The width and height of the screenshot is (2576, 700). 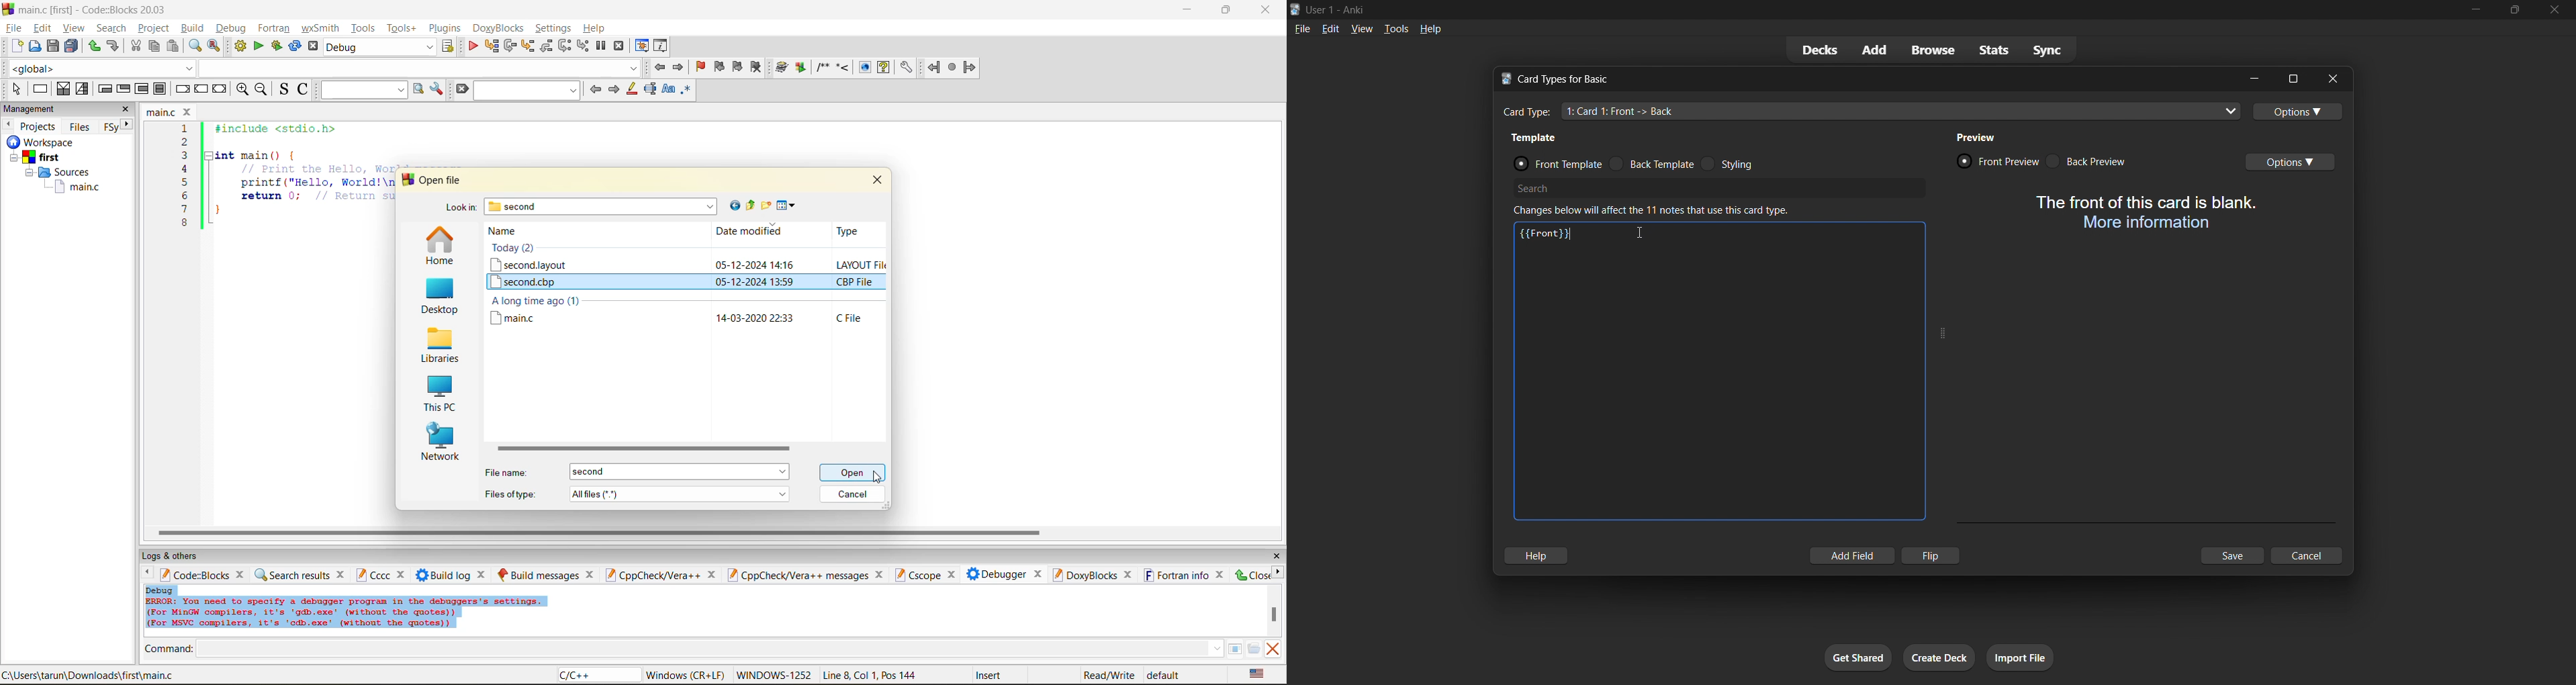 What do you see at coordinates (1745, 165) in the screenshot?
I see `styling` at bounding box center [1745, 165].